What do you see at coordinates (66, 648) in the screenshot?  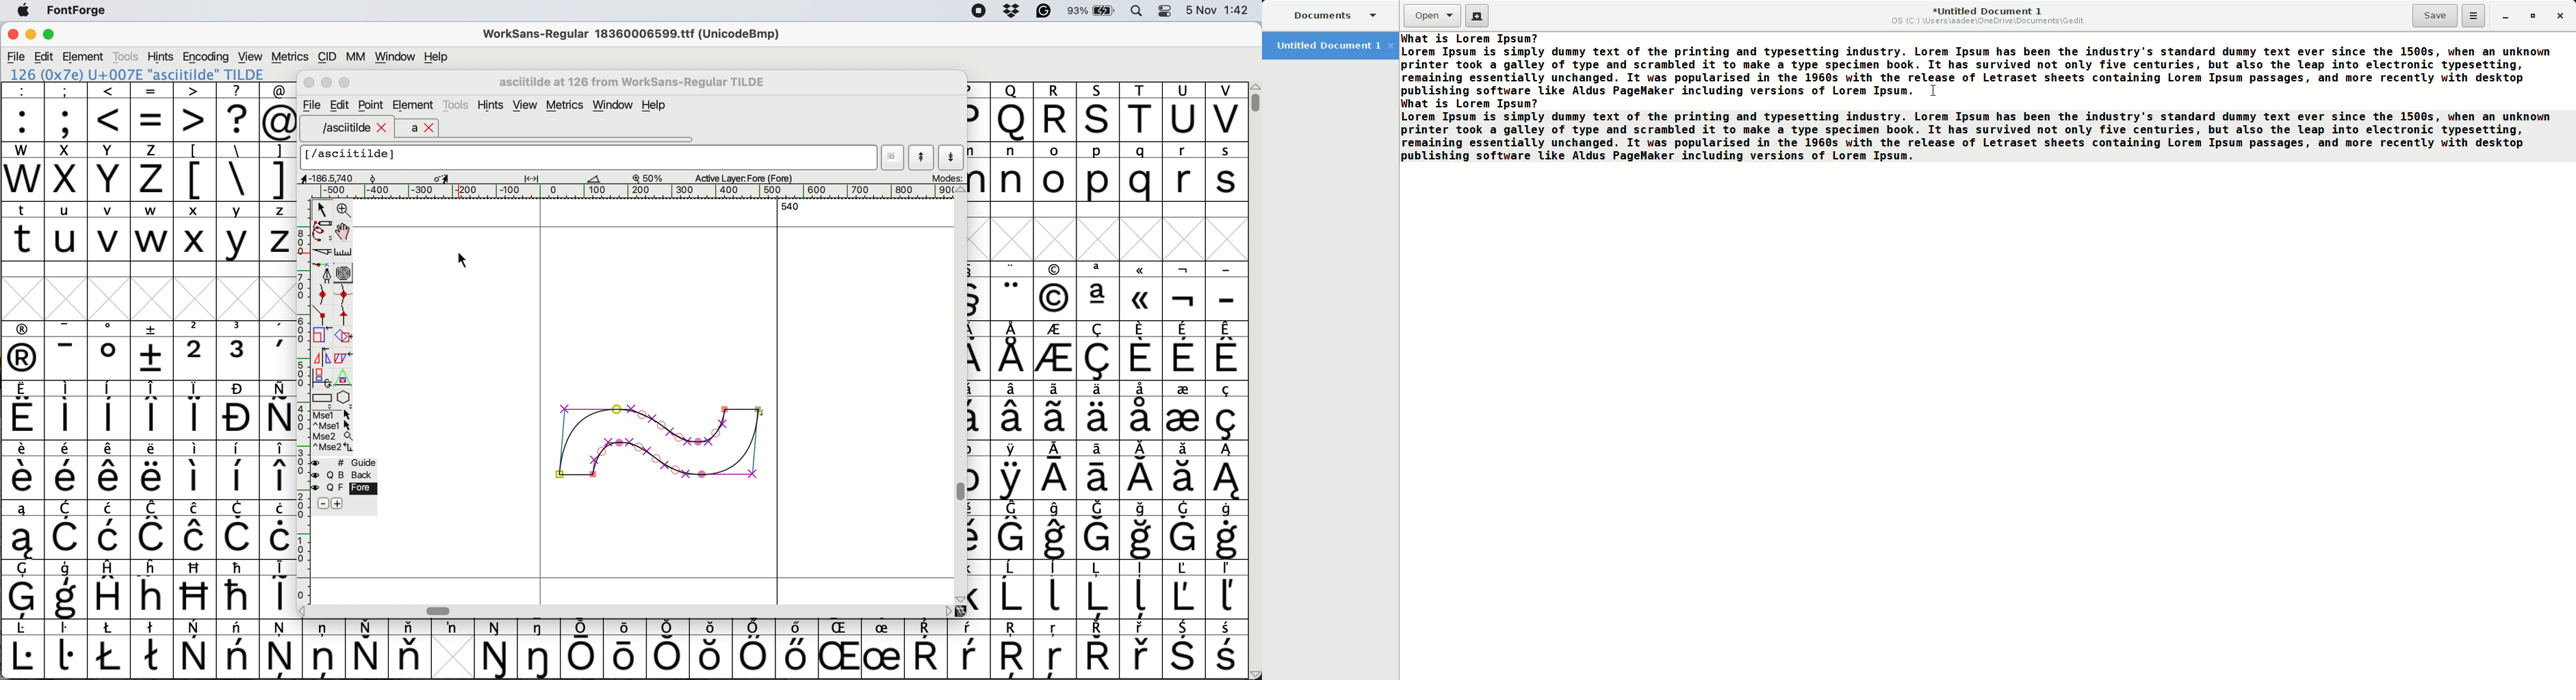 I see `symbol` at bounding box center [66, 648].